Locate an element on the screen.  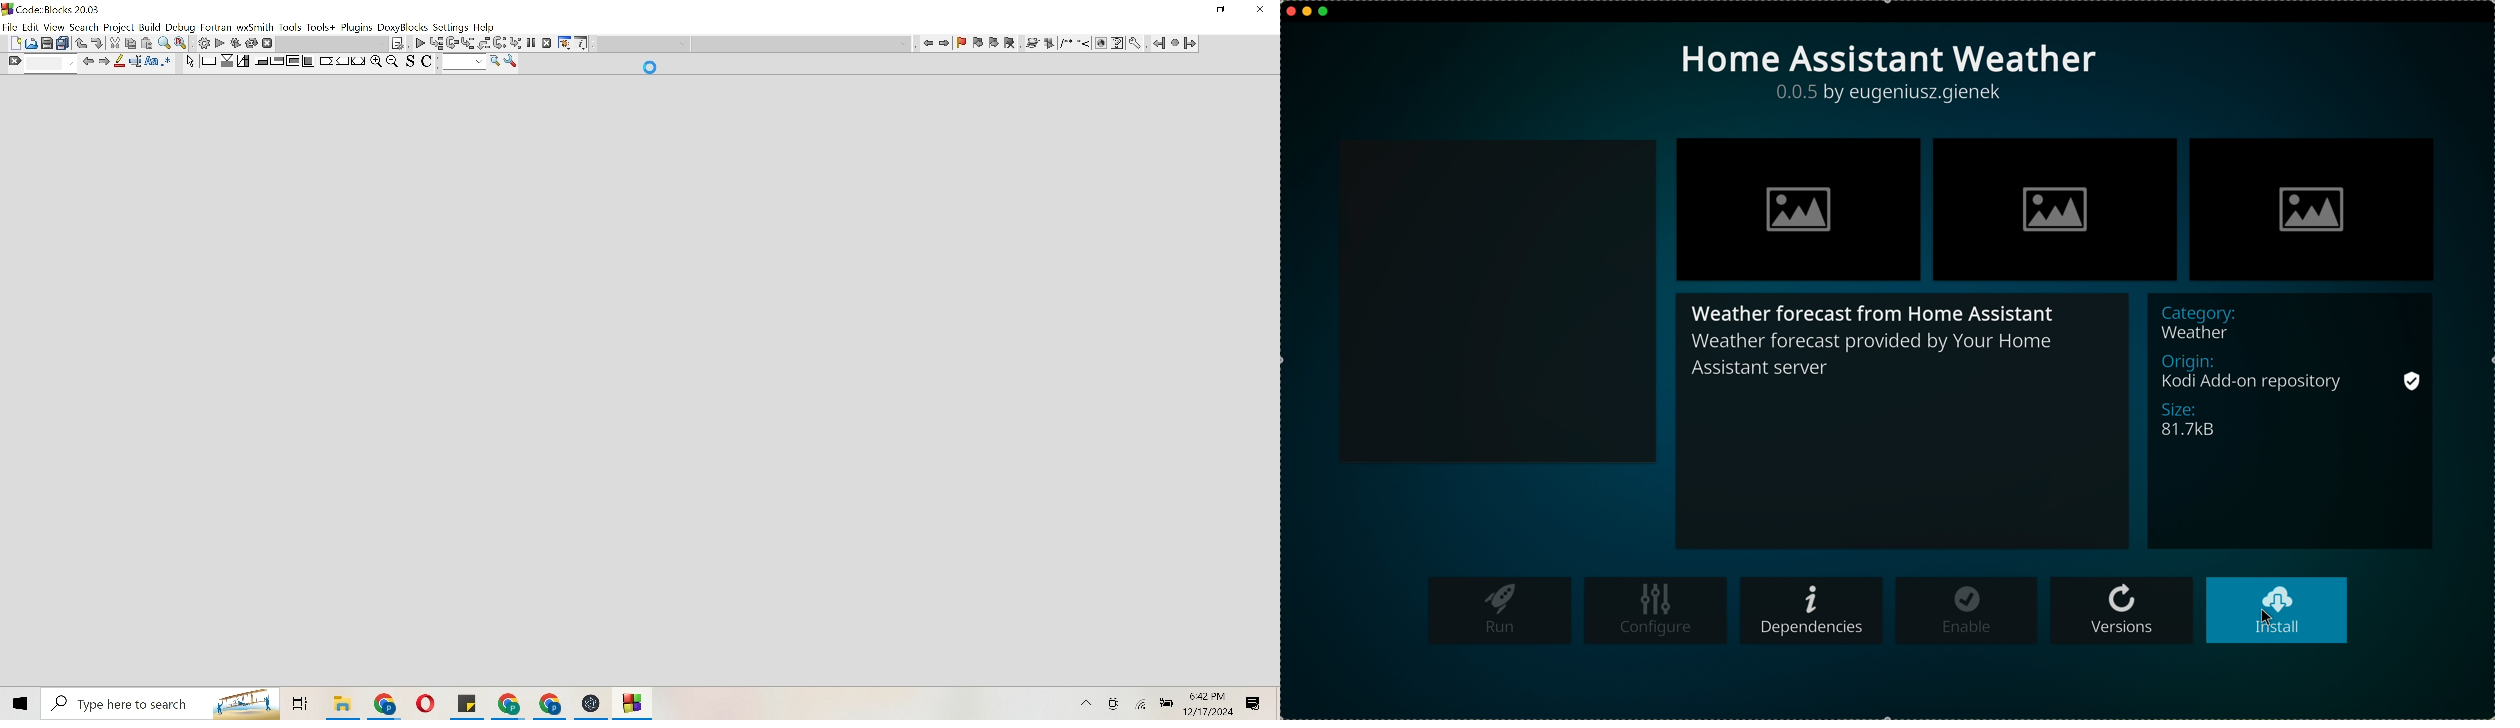
run is located at coordinates (1499, 608).